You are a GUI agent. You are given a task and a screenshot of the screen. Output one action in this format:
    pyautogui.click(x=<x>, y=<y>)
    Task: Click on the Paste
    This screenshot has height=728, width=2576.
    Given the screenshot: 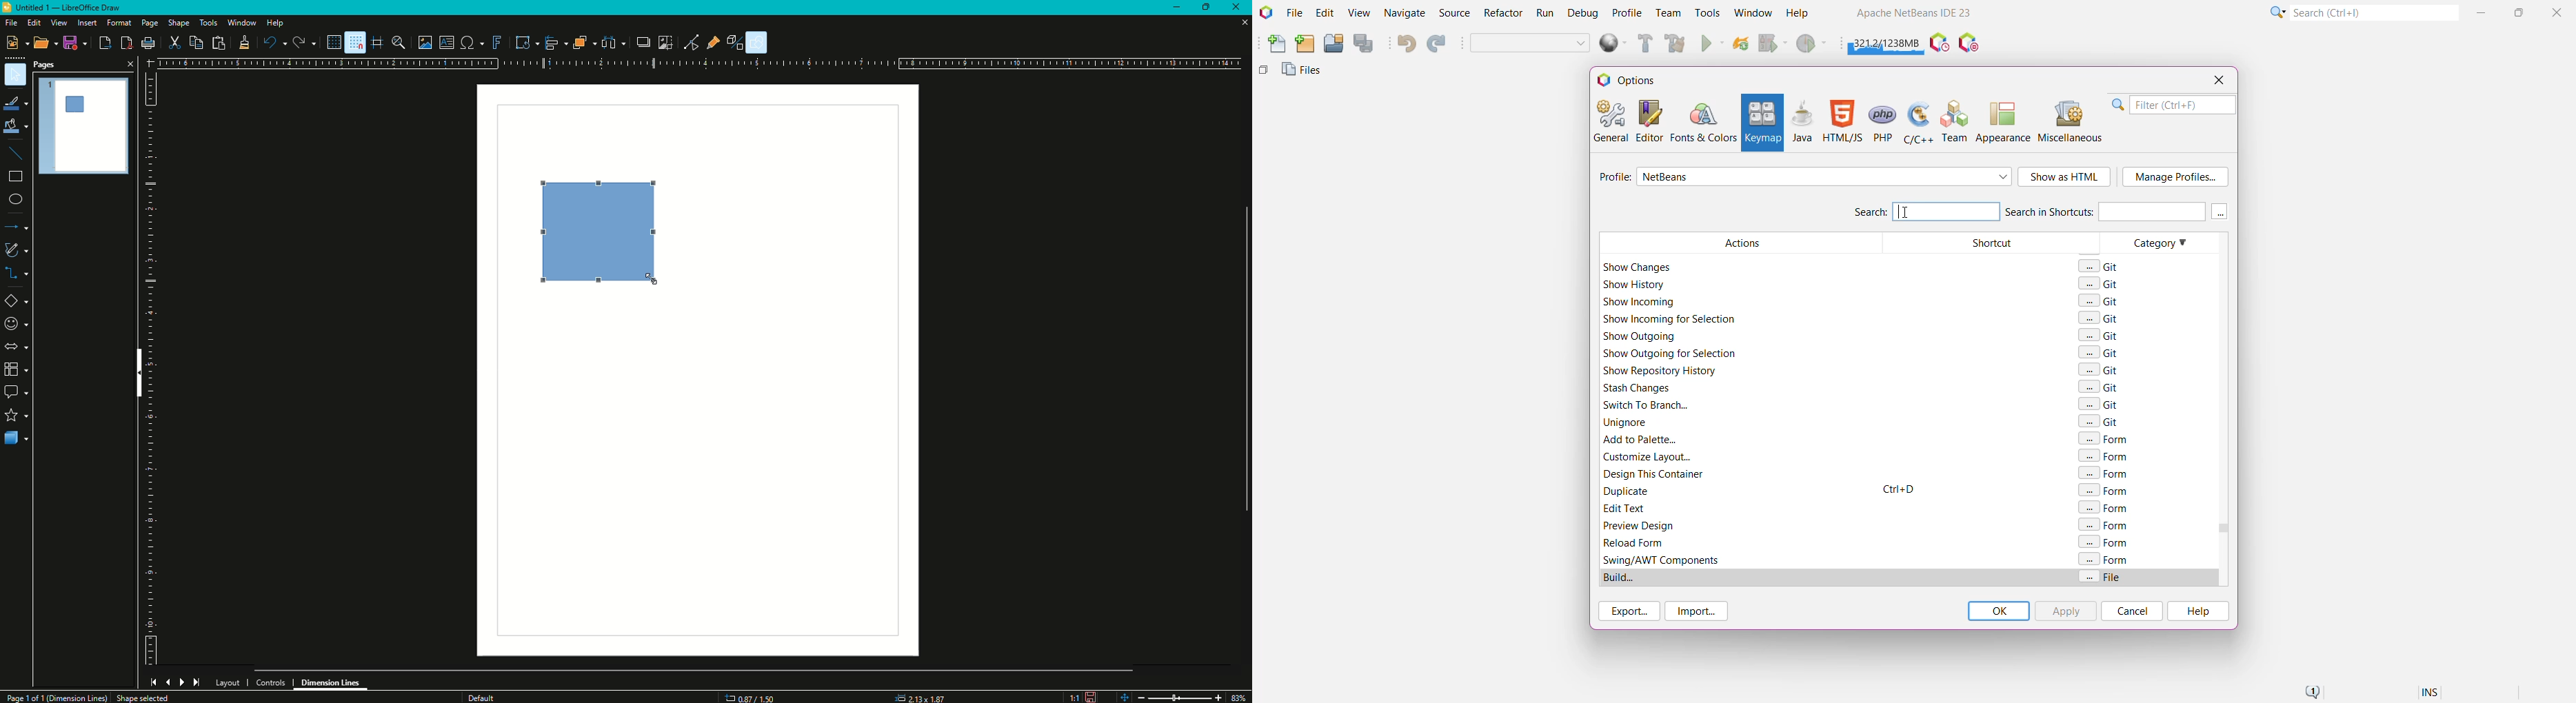 What is the action you would take?
    pyautogui.click(x=218, y=42)
    